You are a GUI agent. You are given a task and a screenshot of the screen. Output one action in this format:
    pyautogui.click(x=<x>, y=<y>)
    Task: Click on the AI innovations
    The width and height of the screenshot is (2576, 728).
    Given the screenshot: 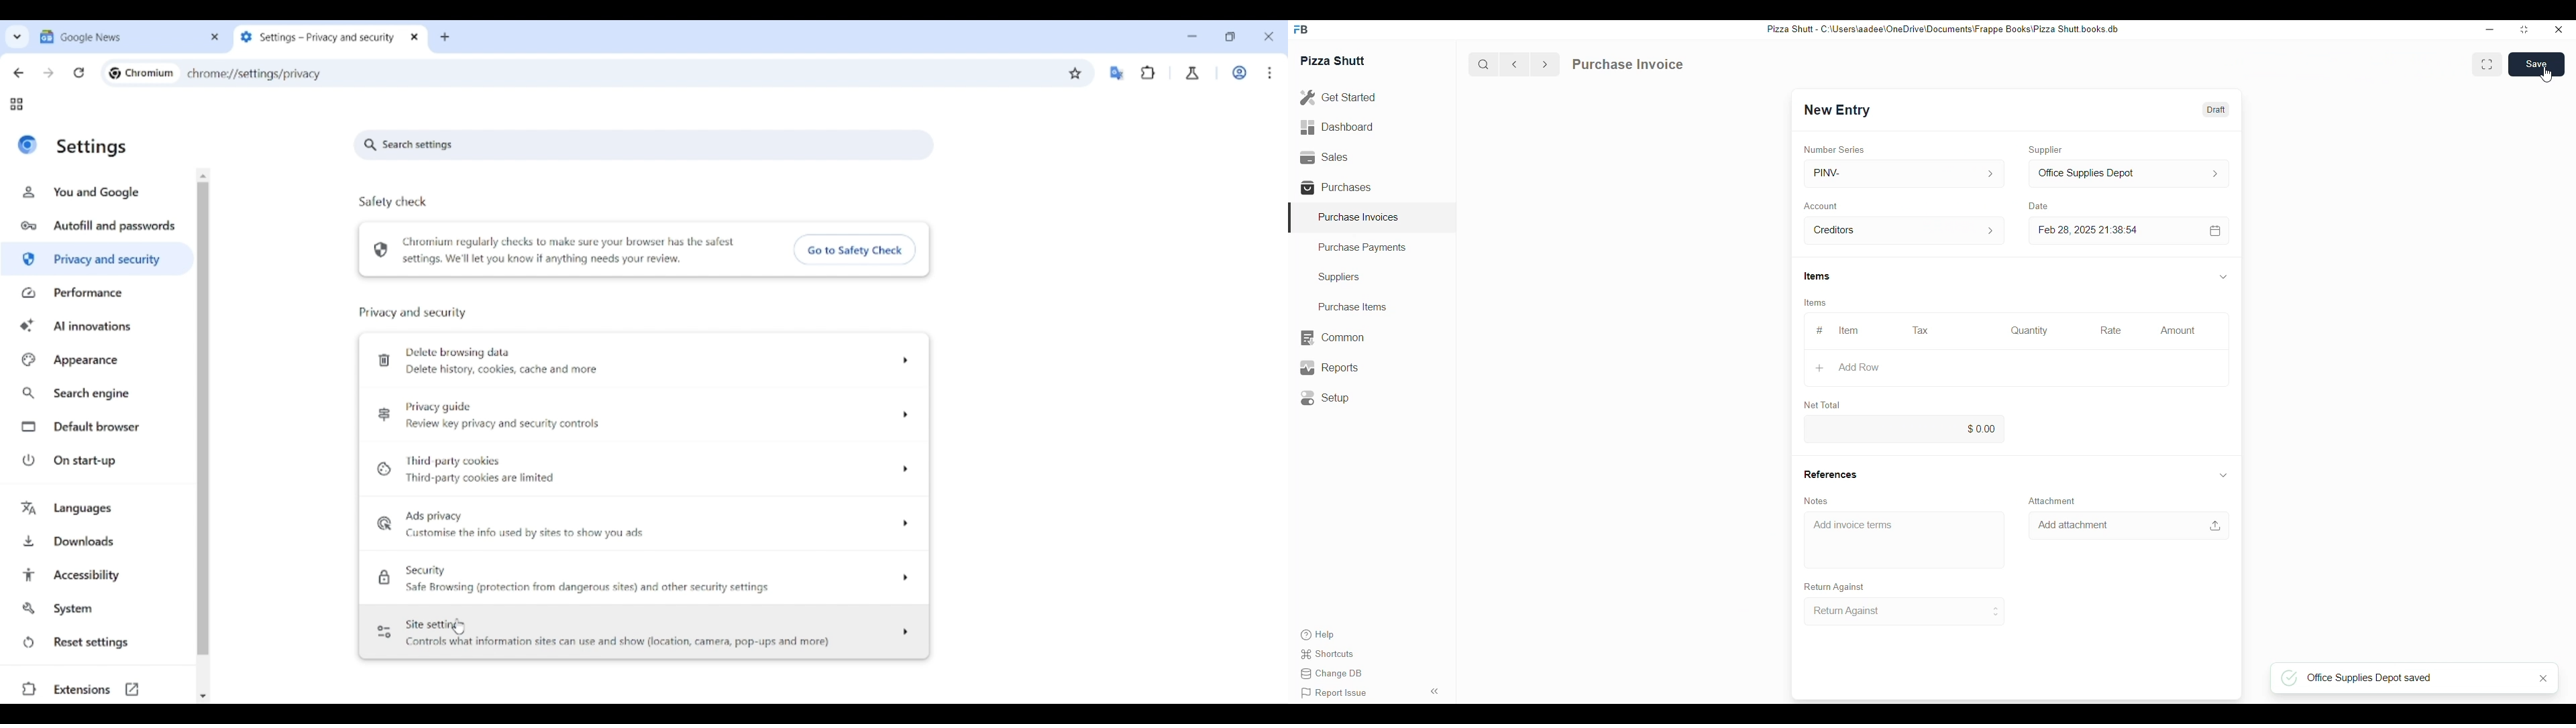 What is the action you would take?
    pyautogui.click(x=98, y=324)
    